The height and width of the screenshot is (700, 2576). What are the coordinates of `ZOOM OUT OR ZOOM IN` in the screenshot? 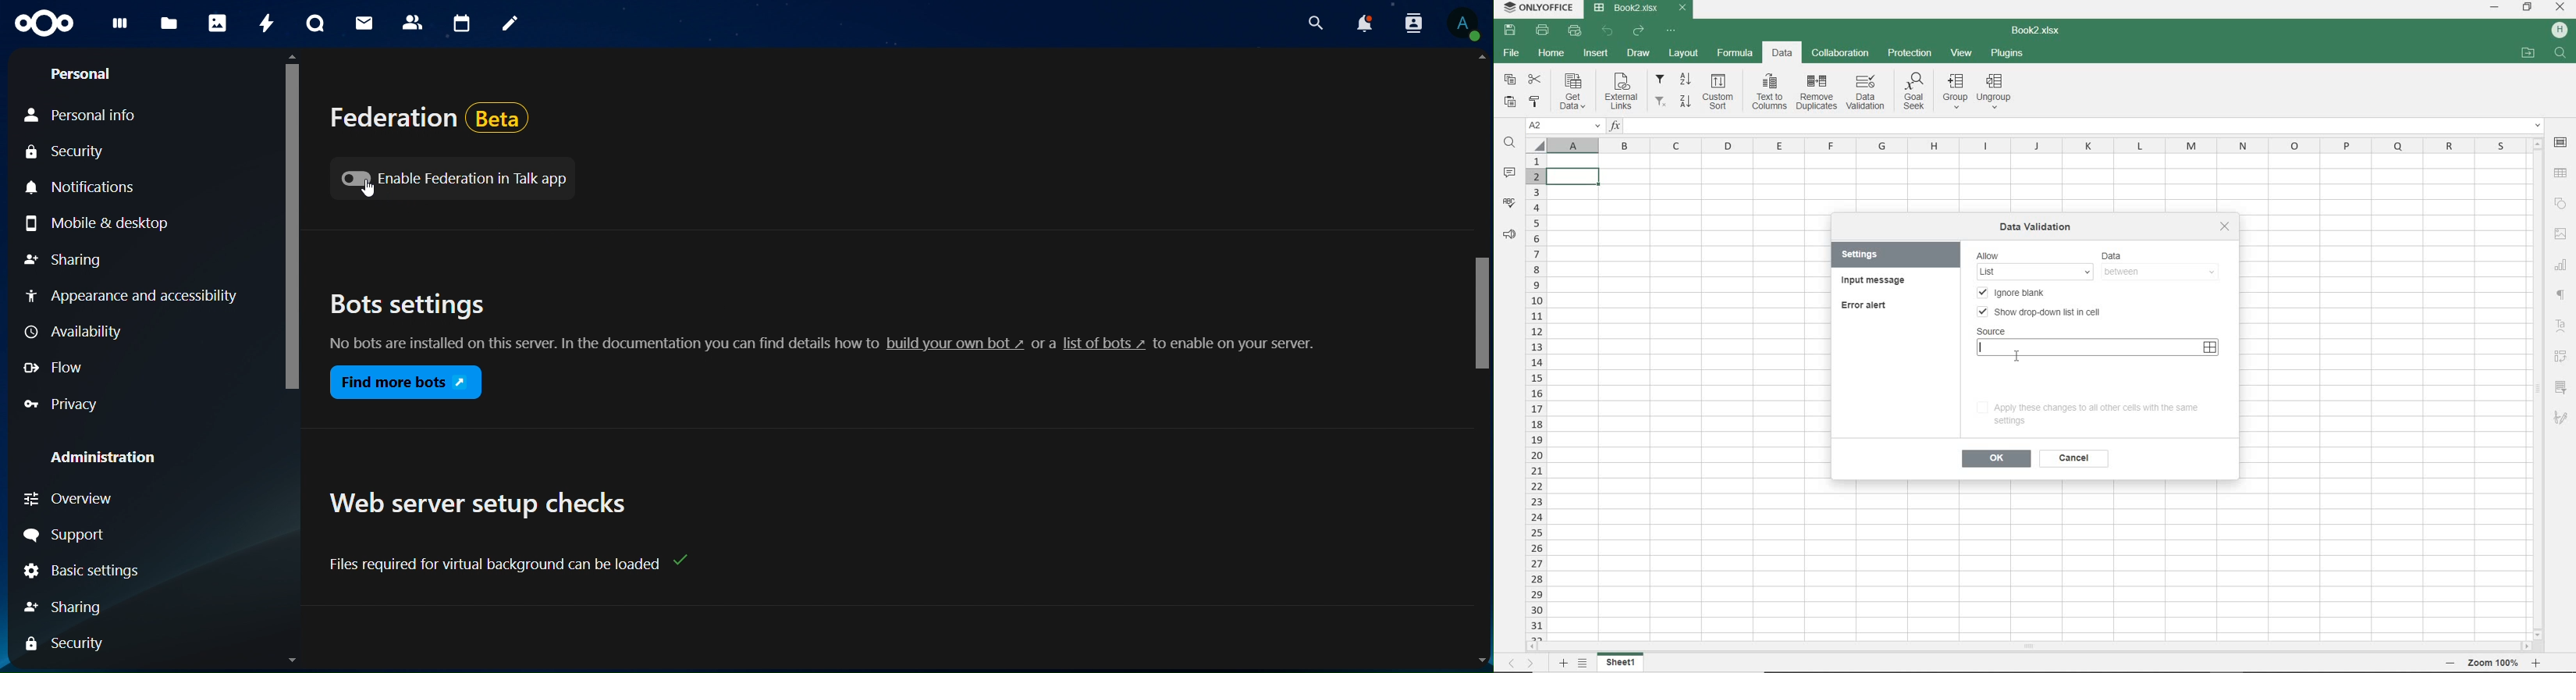 It's located at (2489, 663).